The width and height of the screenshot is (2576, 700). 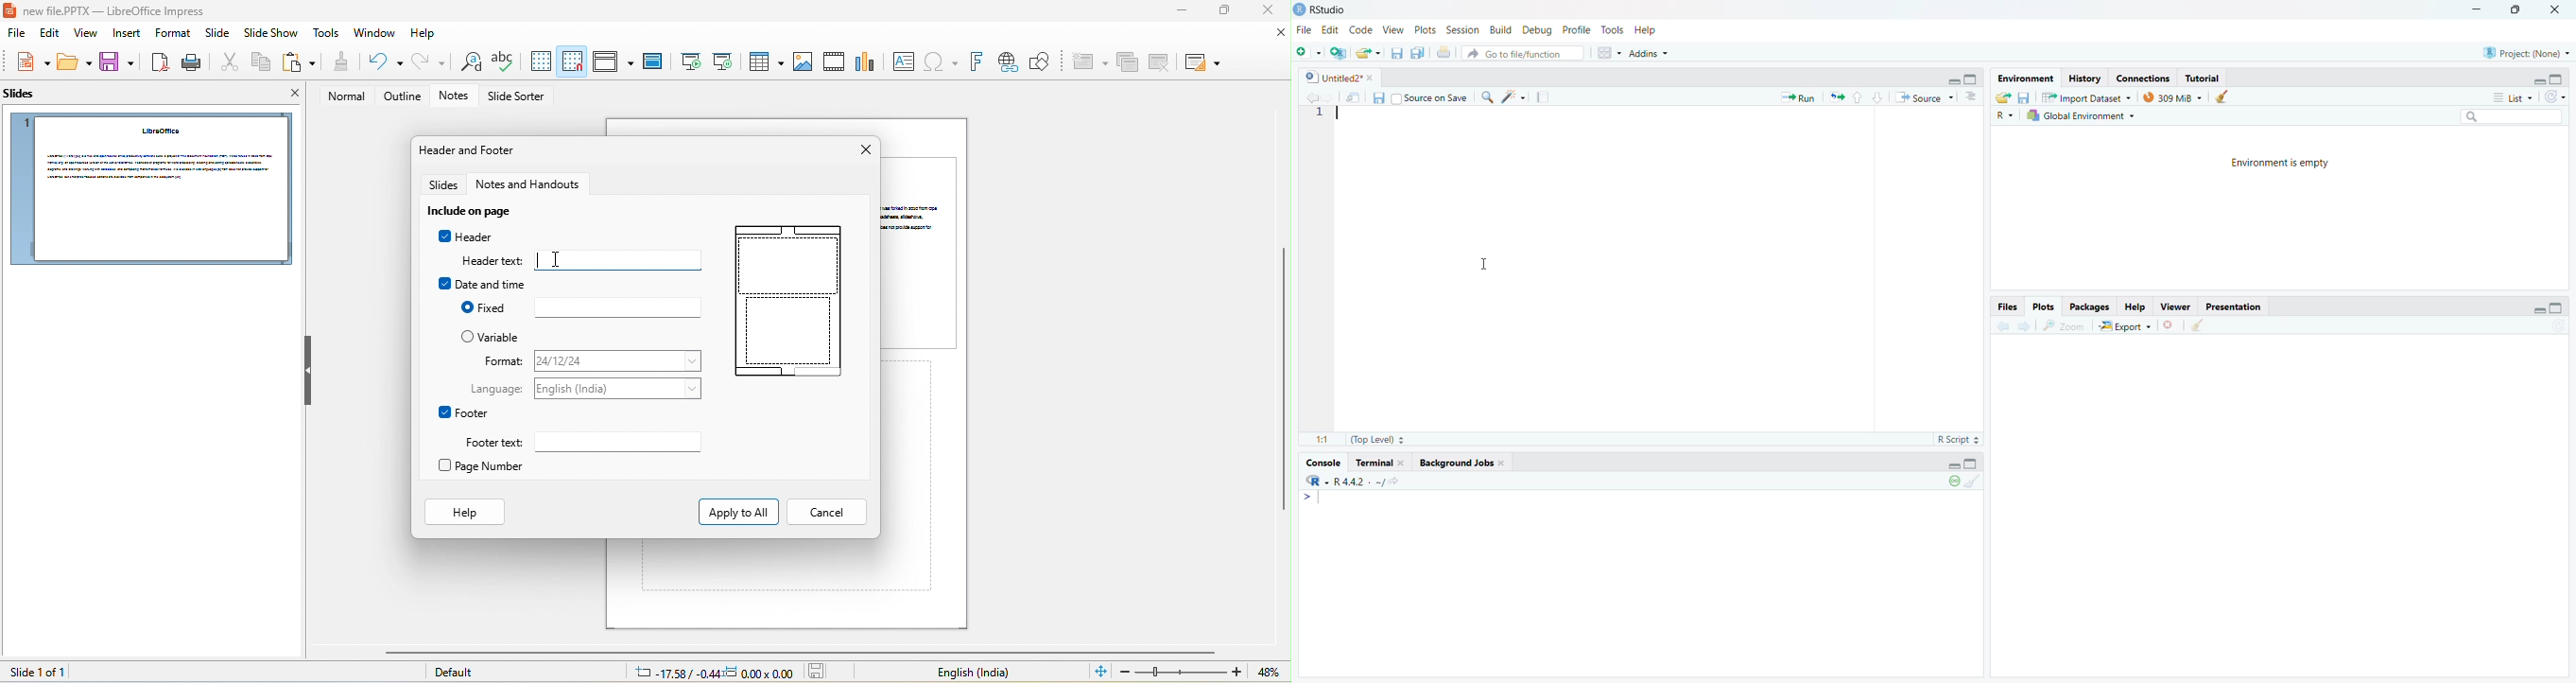 I want to click on back, so click(x=1313, y=97).